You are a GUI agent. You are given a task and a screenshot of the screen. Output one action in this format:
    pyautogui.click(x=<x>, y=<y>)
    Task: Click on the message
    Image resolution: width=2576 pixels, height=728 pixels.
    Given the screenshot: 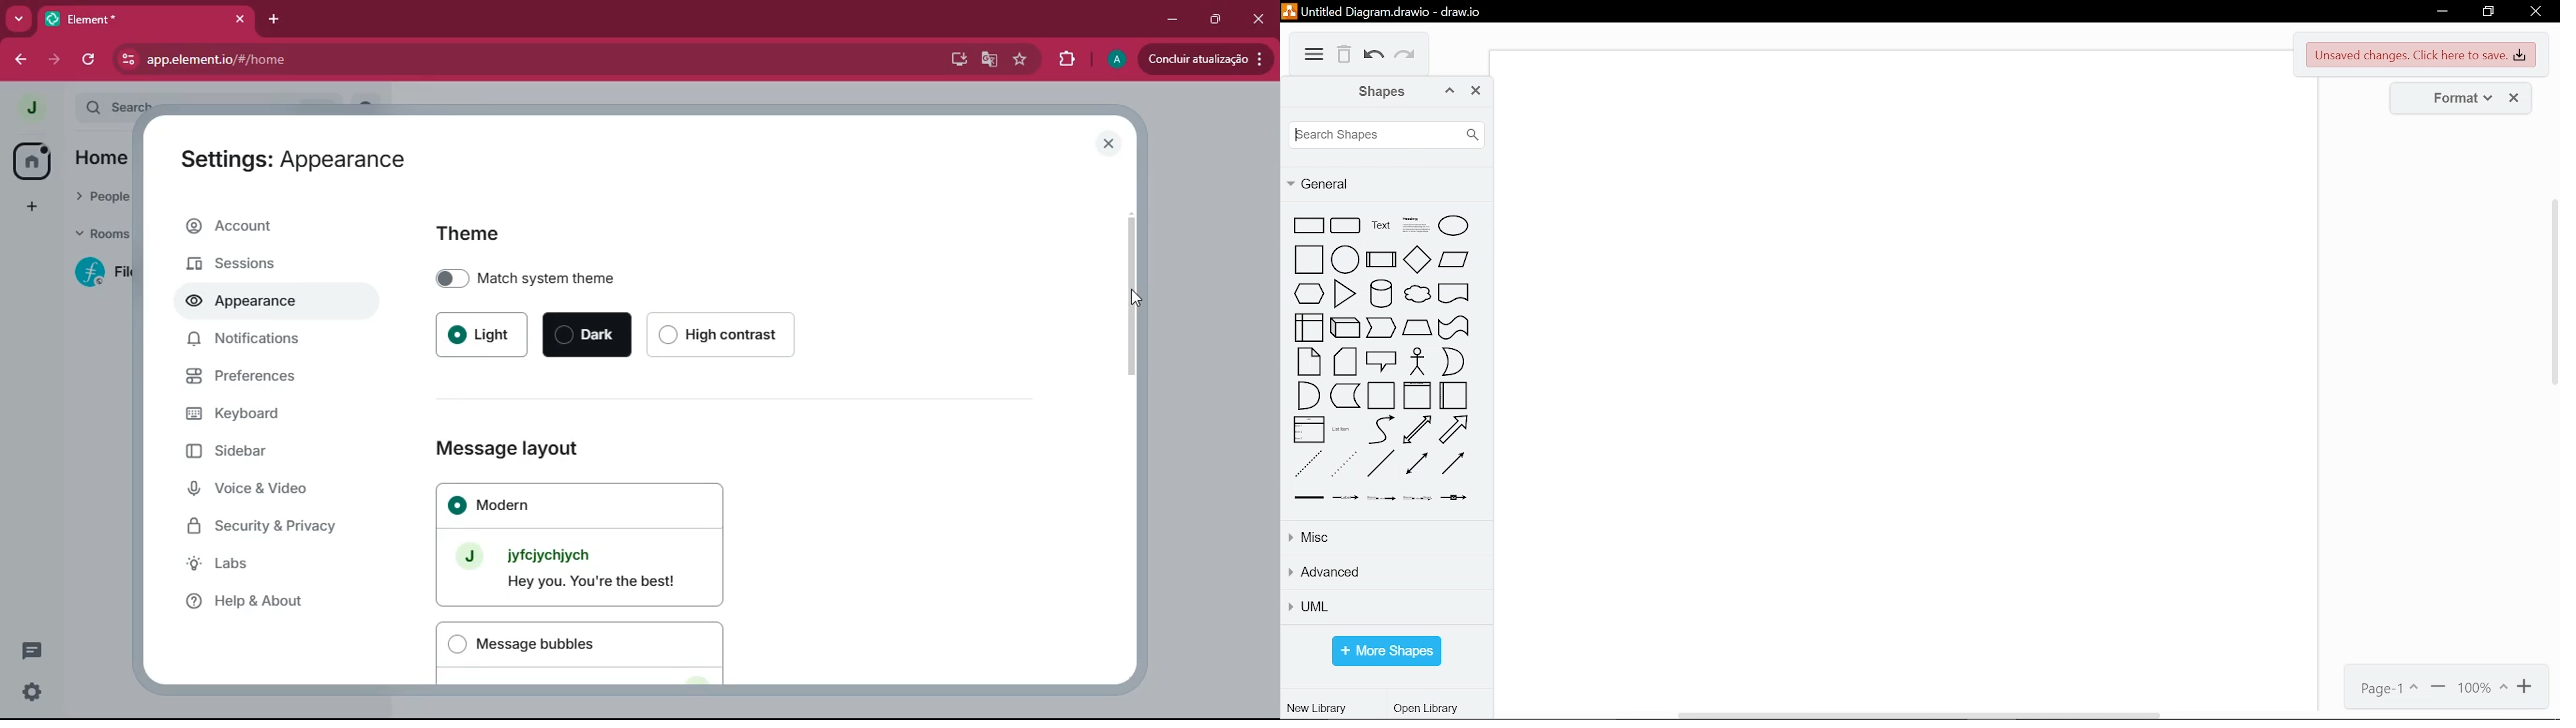 What is the action you would take?
    pyautogui.click(x=30, y=653)
    